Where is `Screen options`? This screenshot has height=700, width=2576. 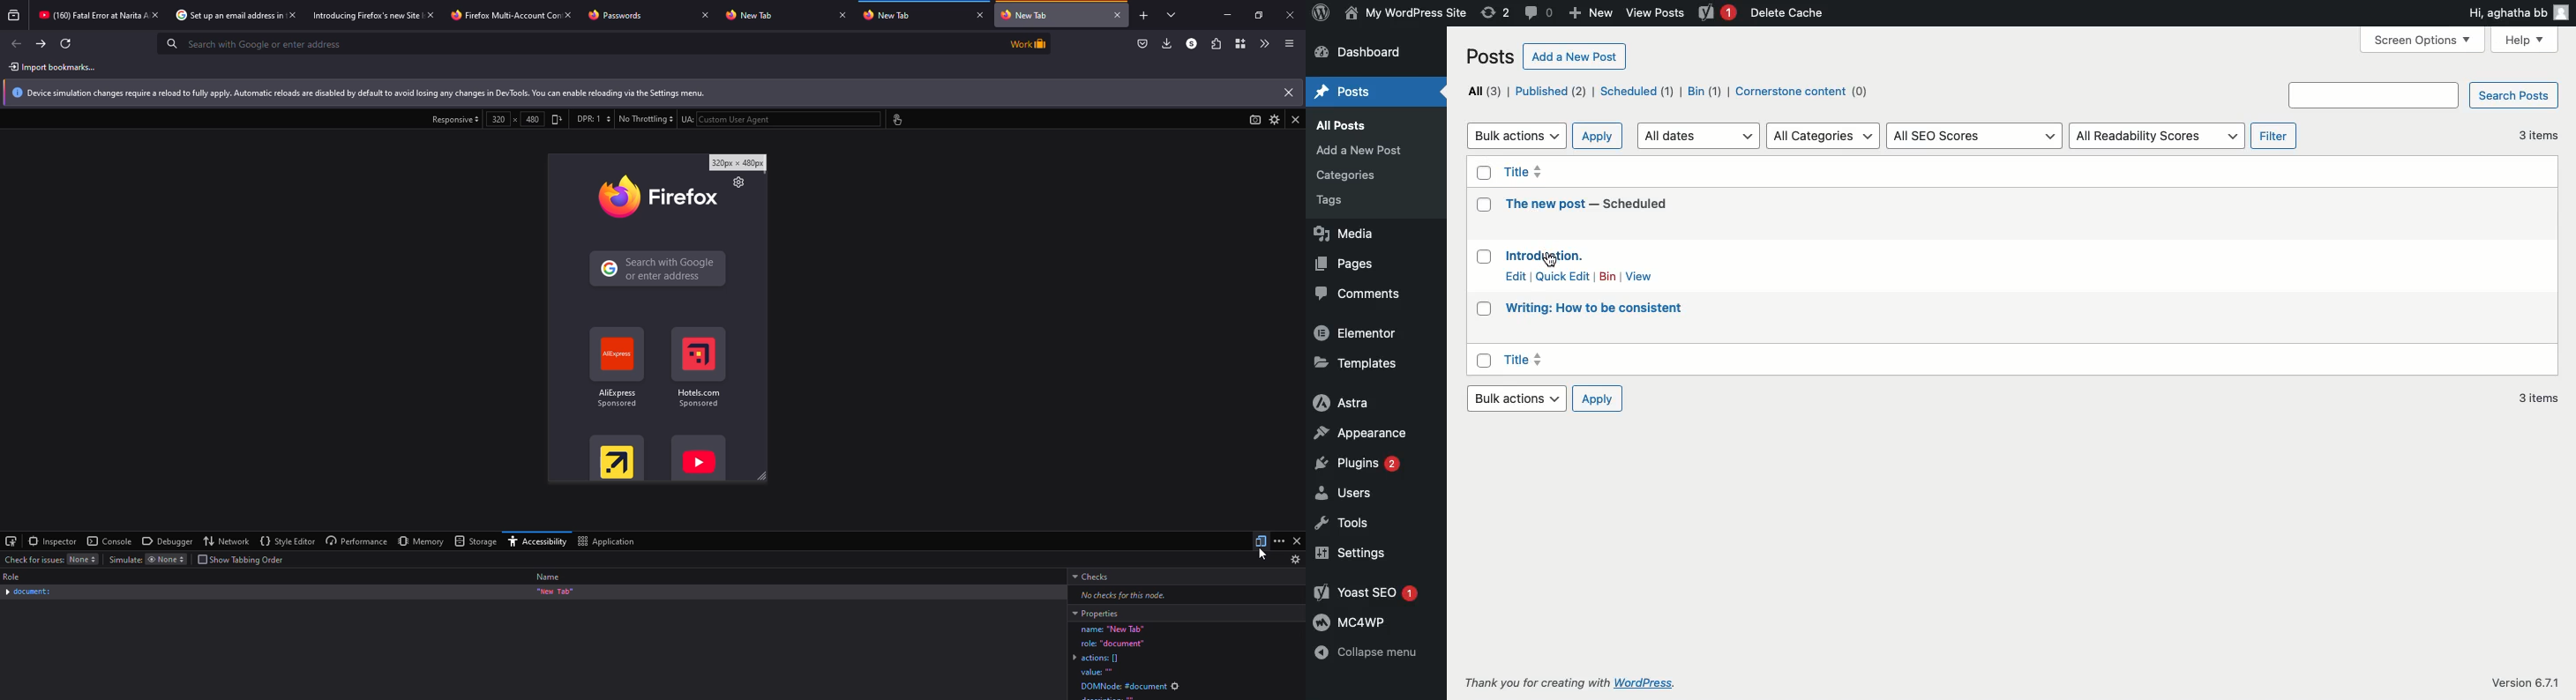
Screen options is located at coordinates (2422, 41).